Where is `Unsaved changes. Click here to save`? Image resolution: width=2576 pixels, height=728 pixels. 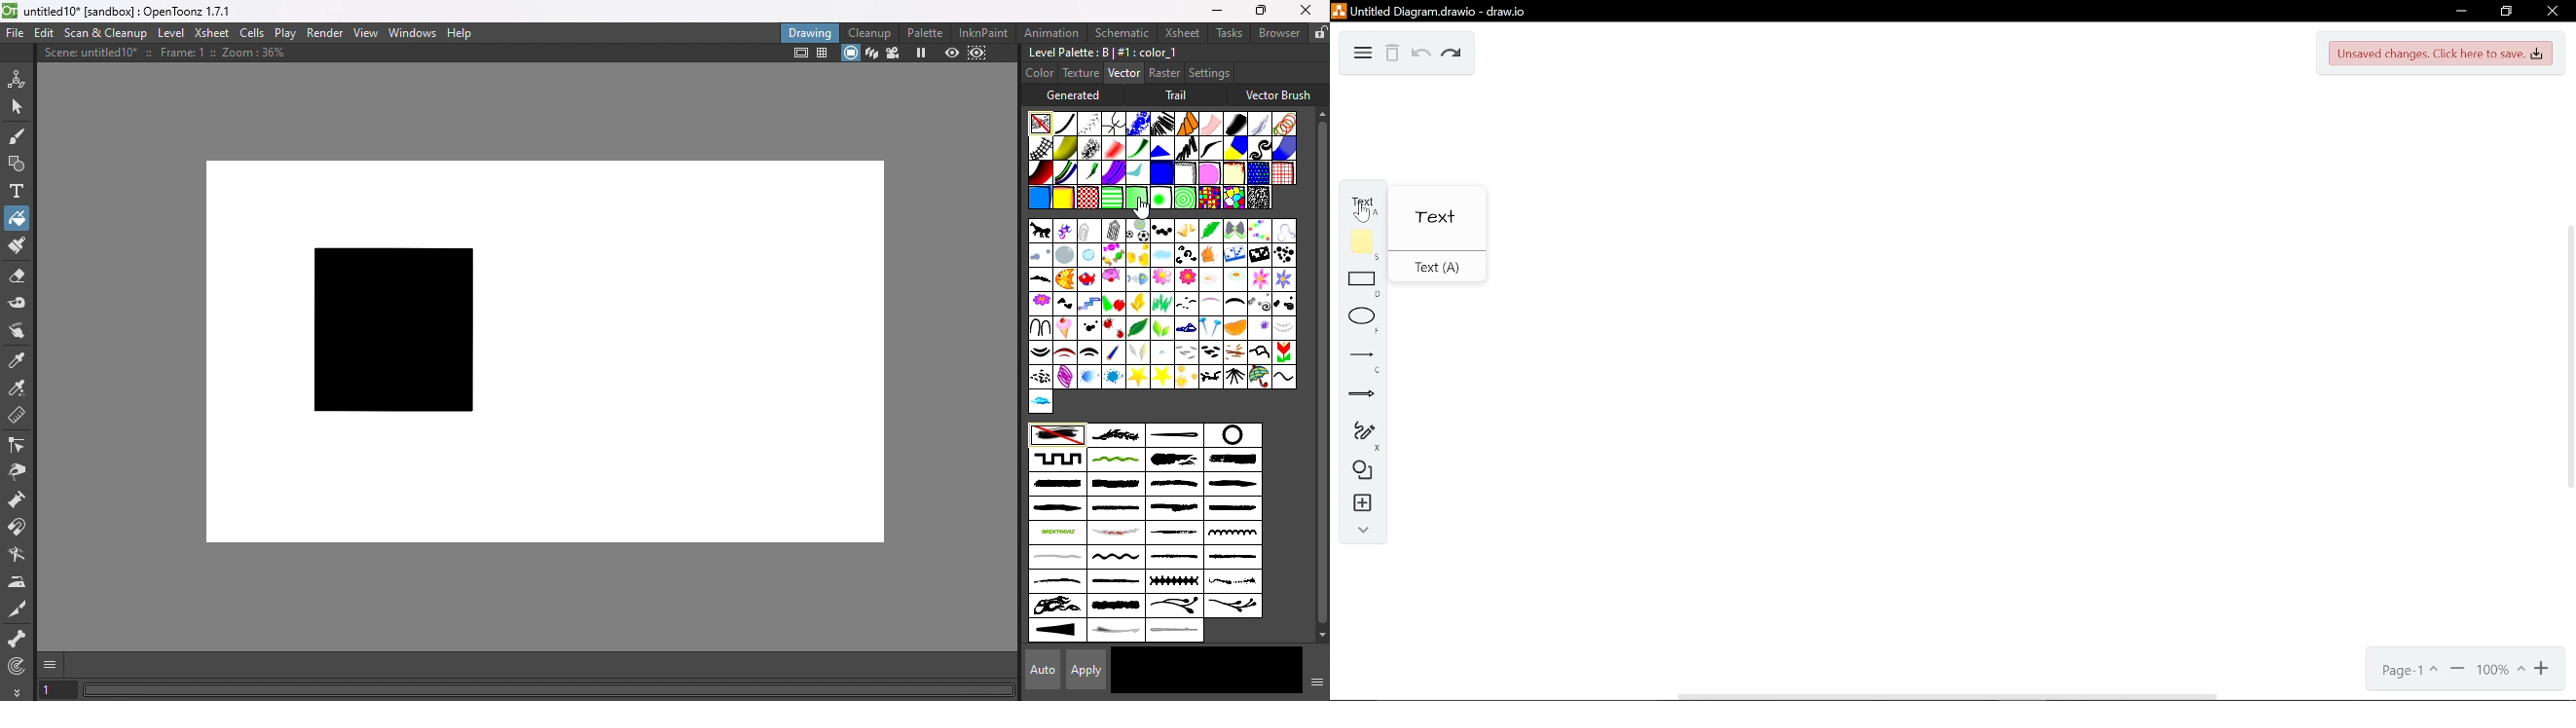
Unsaved changes. Click here to save is located at coordinates (2444, 53).